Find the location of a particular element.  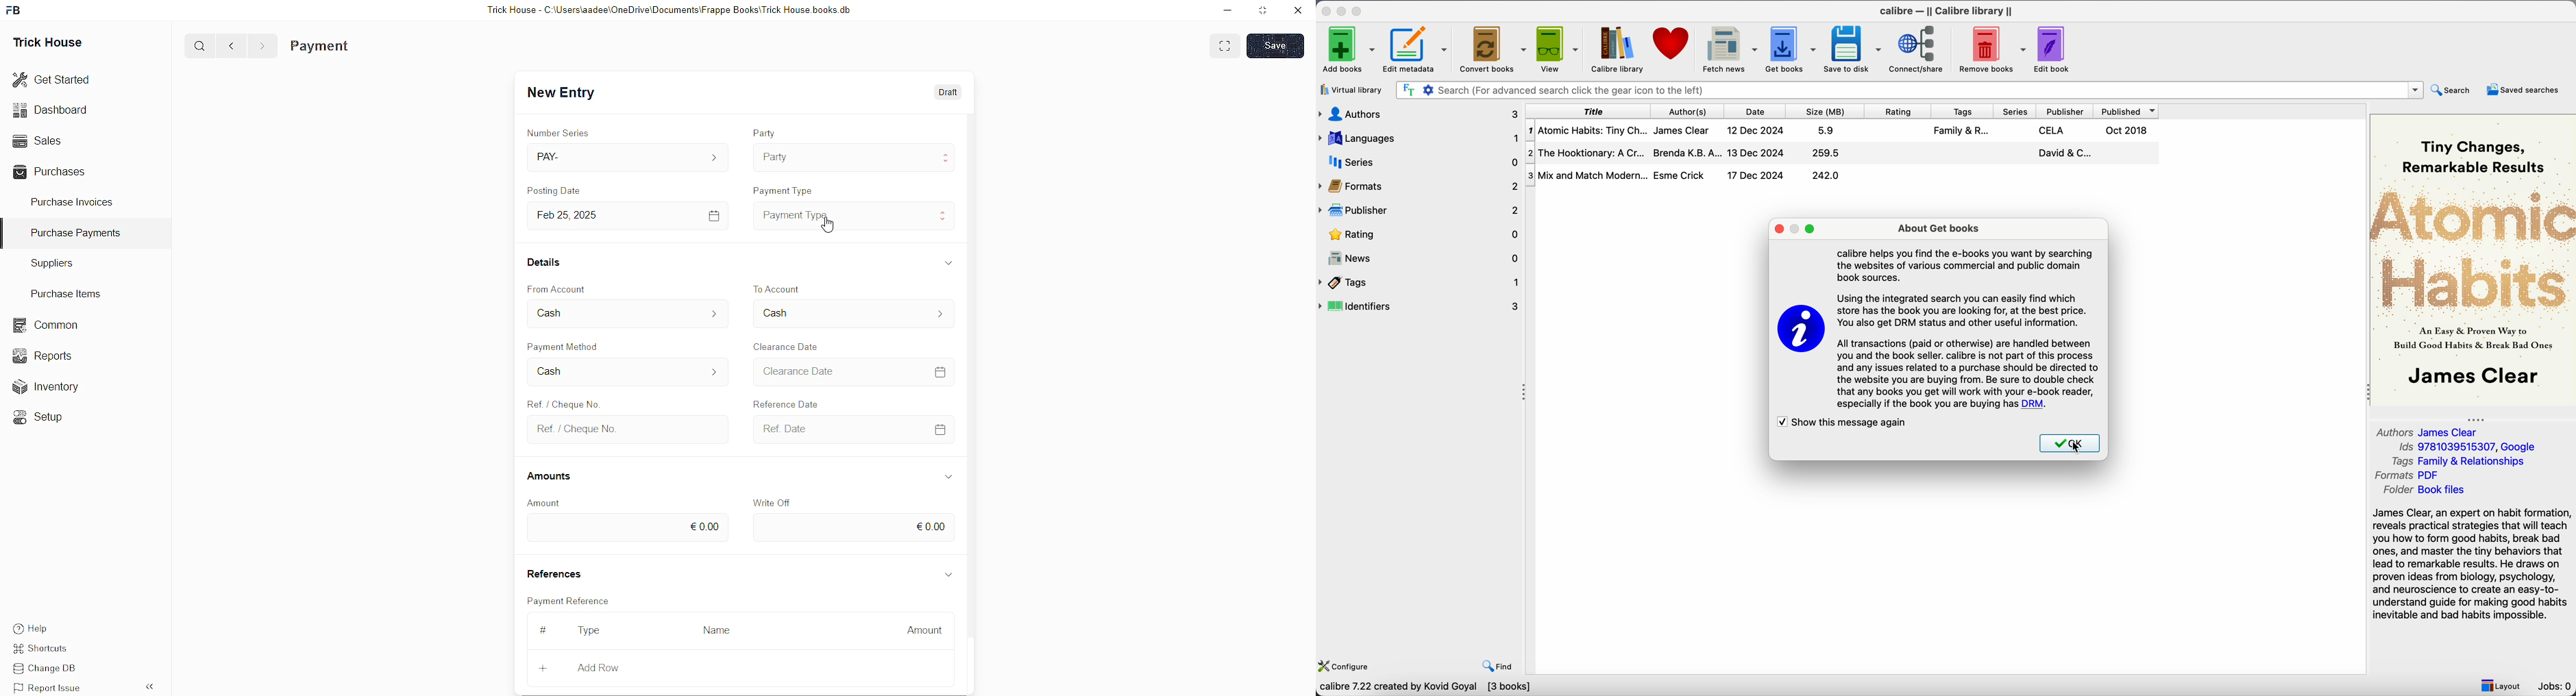

Change DB is located at coordinates (52, 669).